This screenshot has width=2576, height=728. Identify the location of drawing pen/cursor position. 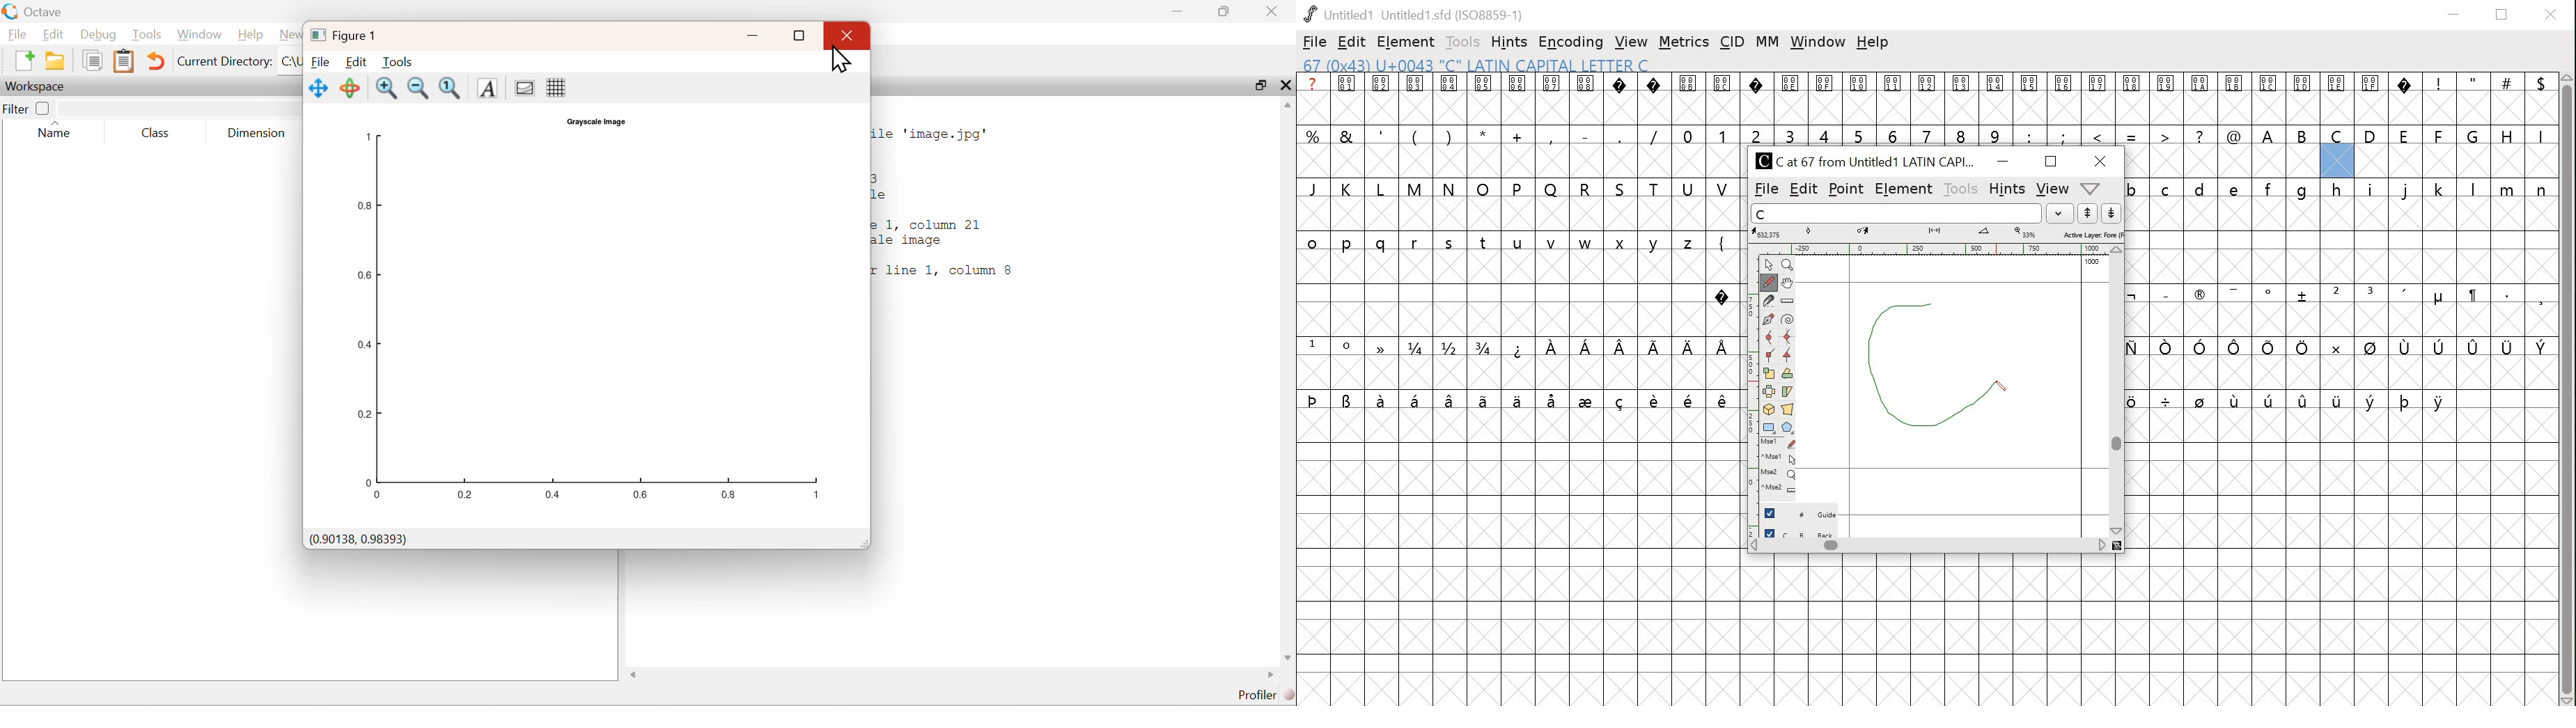
(2001, 391).